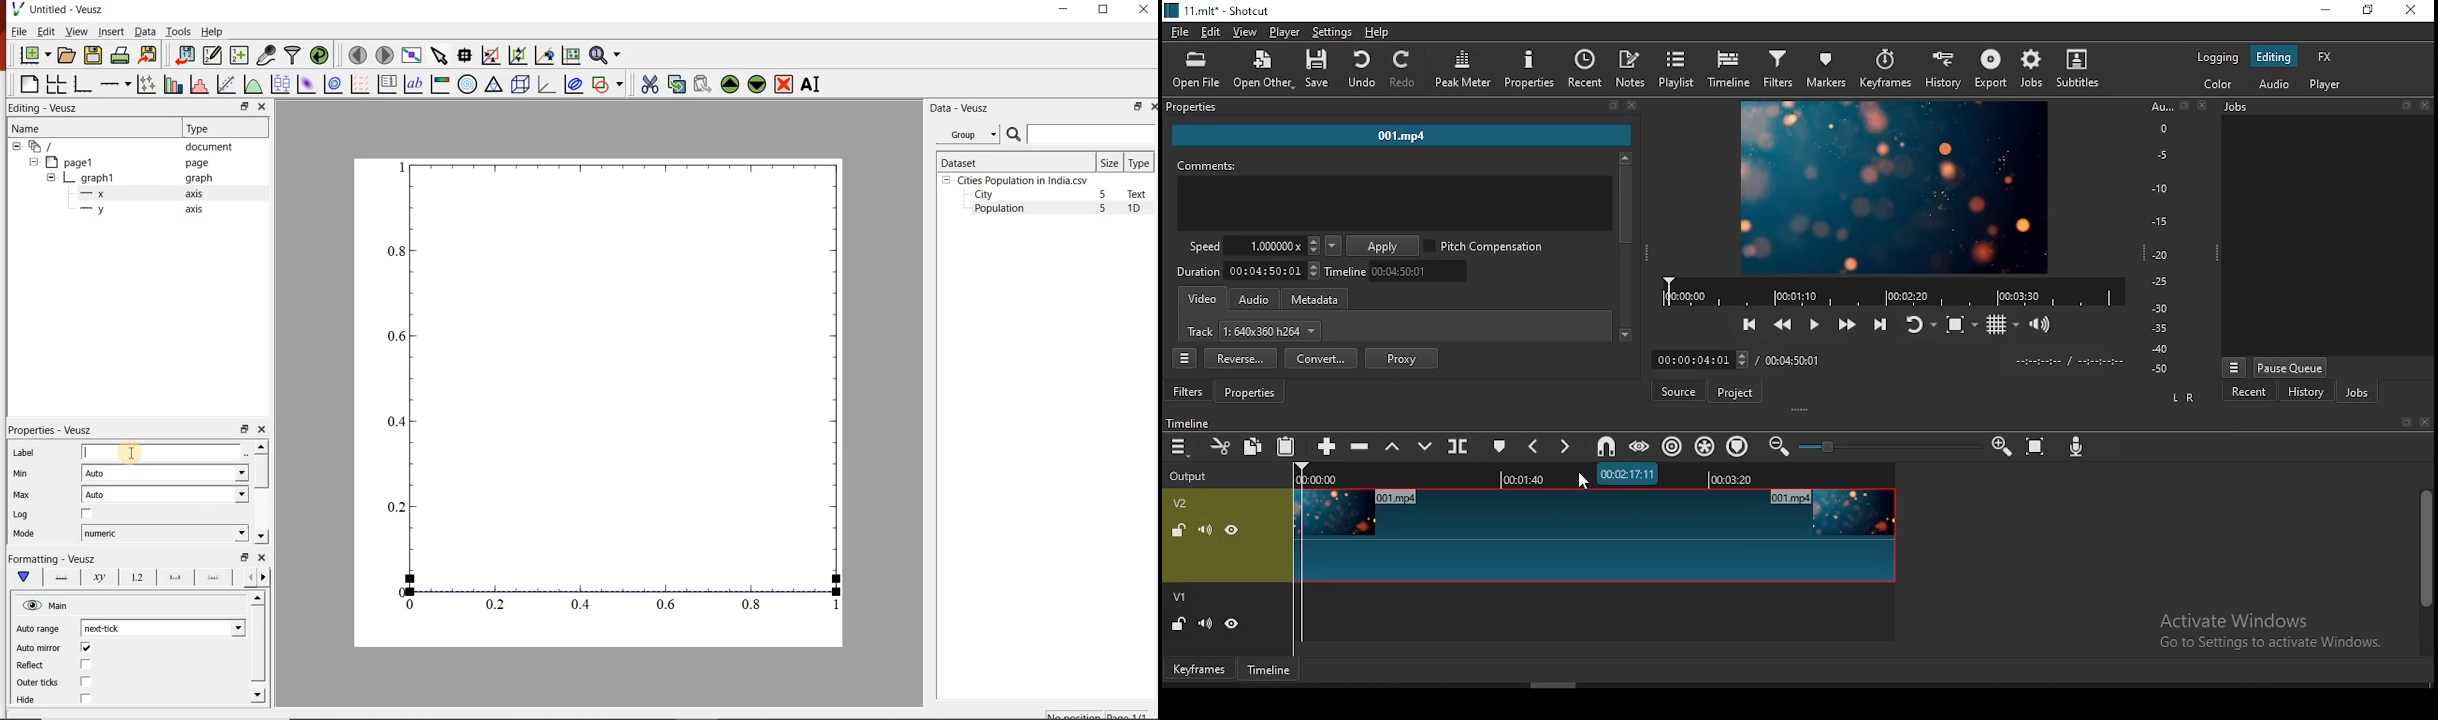  Describe the element at coordinates (1211, 33) in the screenshot. I see `edit` at that location.